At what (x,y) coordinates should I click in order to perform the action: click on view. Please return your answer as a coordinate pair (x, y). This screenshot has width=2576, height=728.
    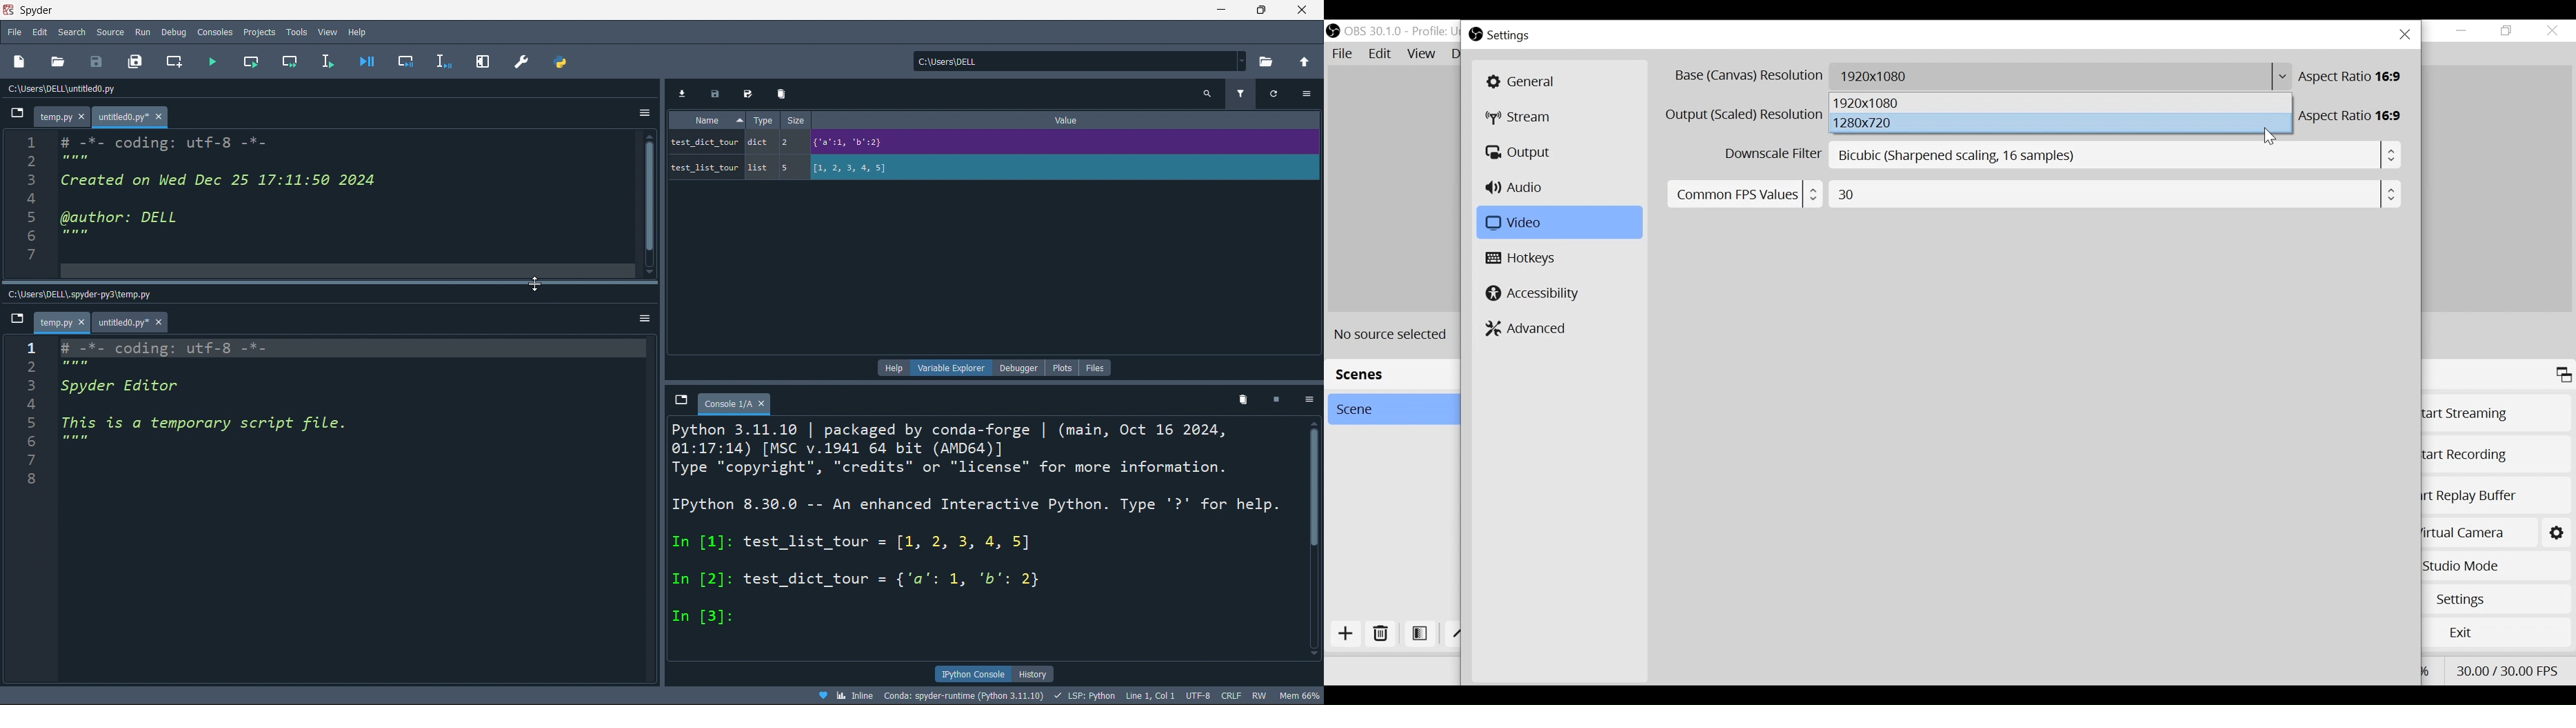
    Looking at the image, I should click on (325, 31).